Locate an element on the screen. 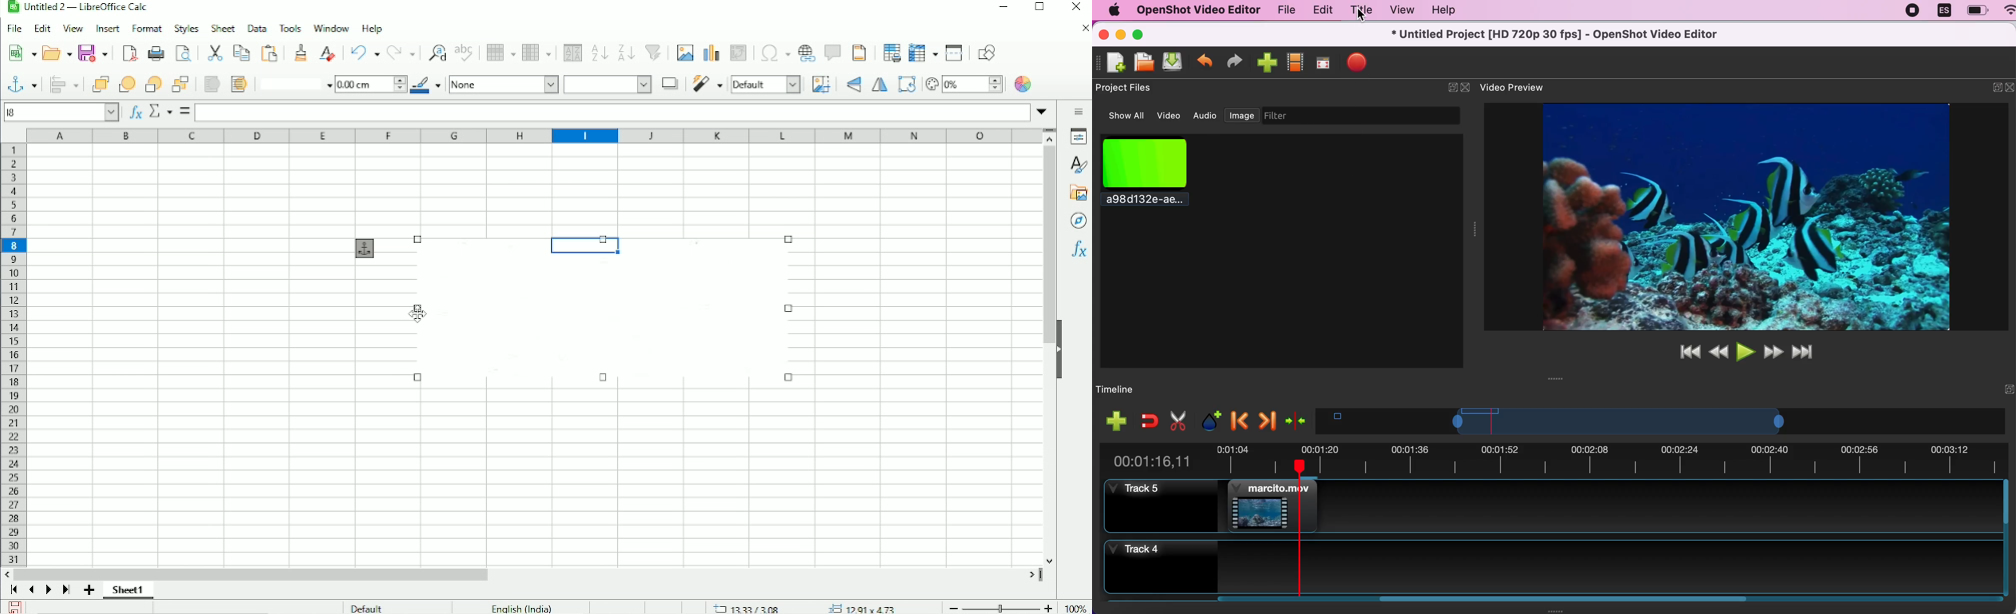  cell selected is located at coordinates (581, 244).